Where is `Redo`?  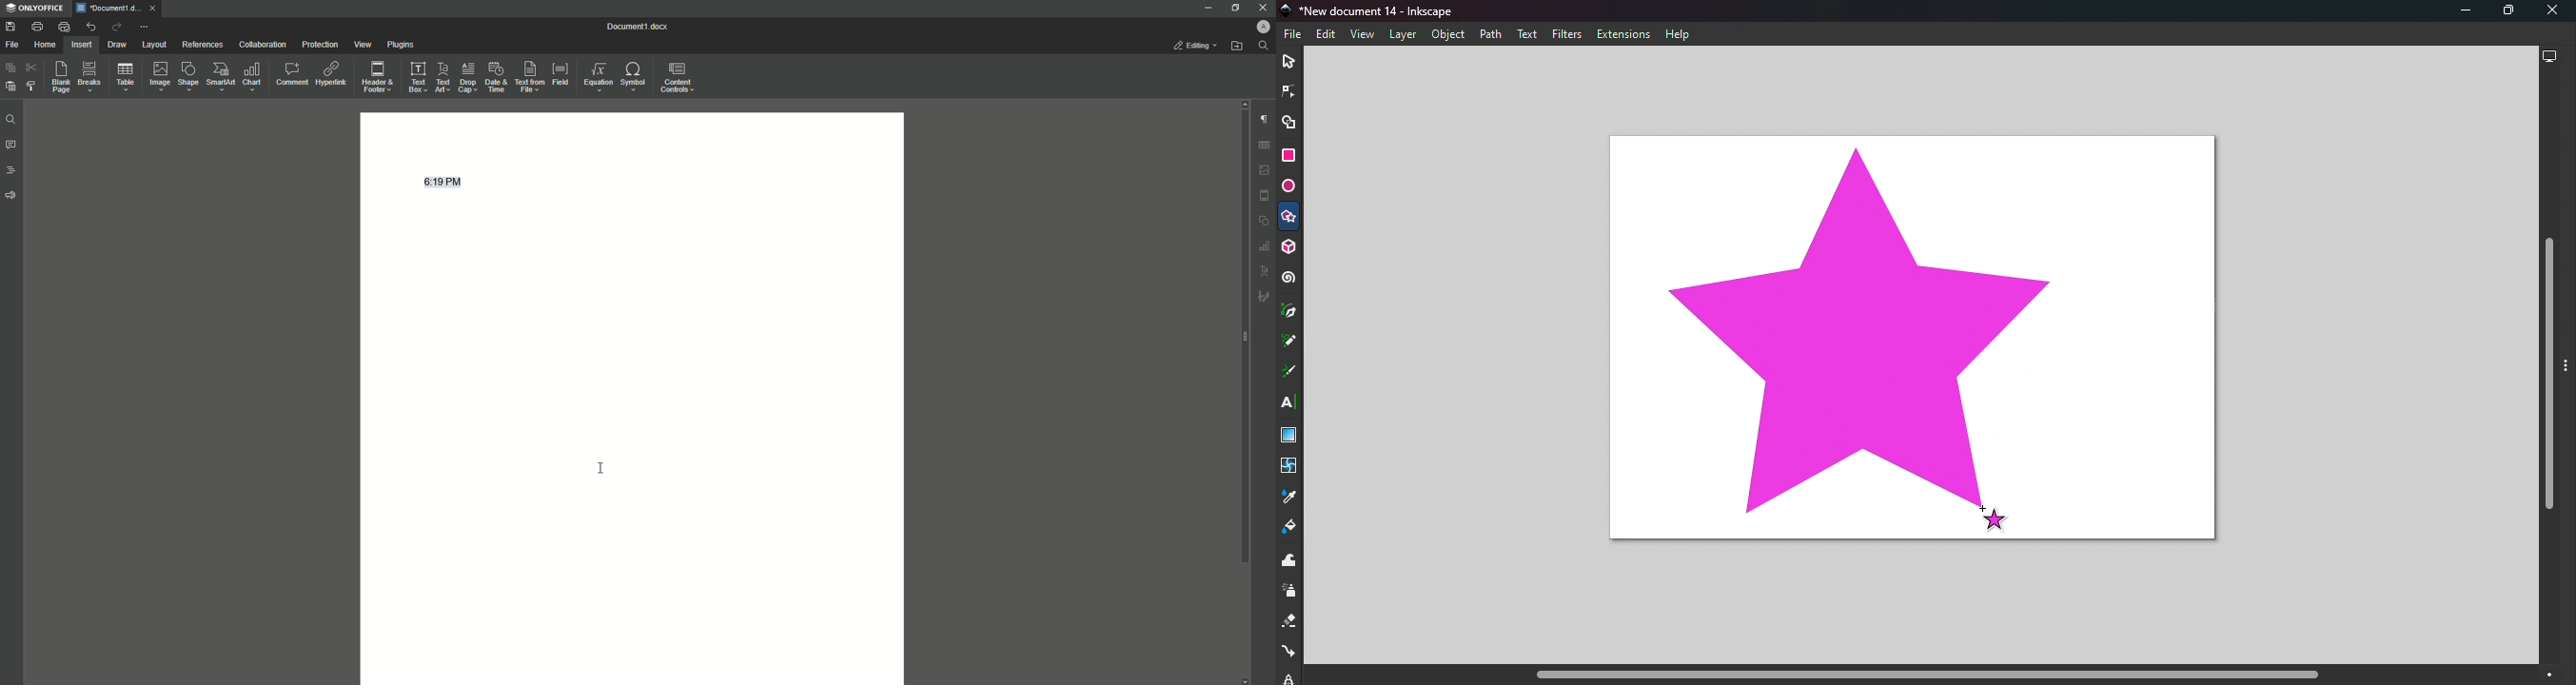 Redo is located at coordinates (115, 27).